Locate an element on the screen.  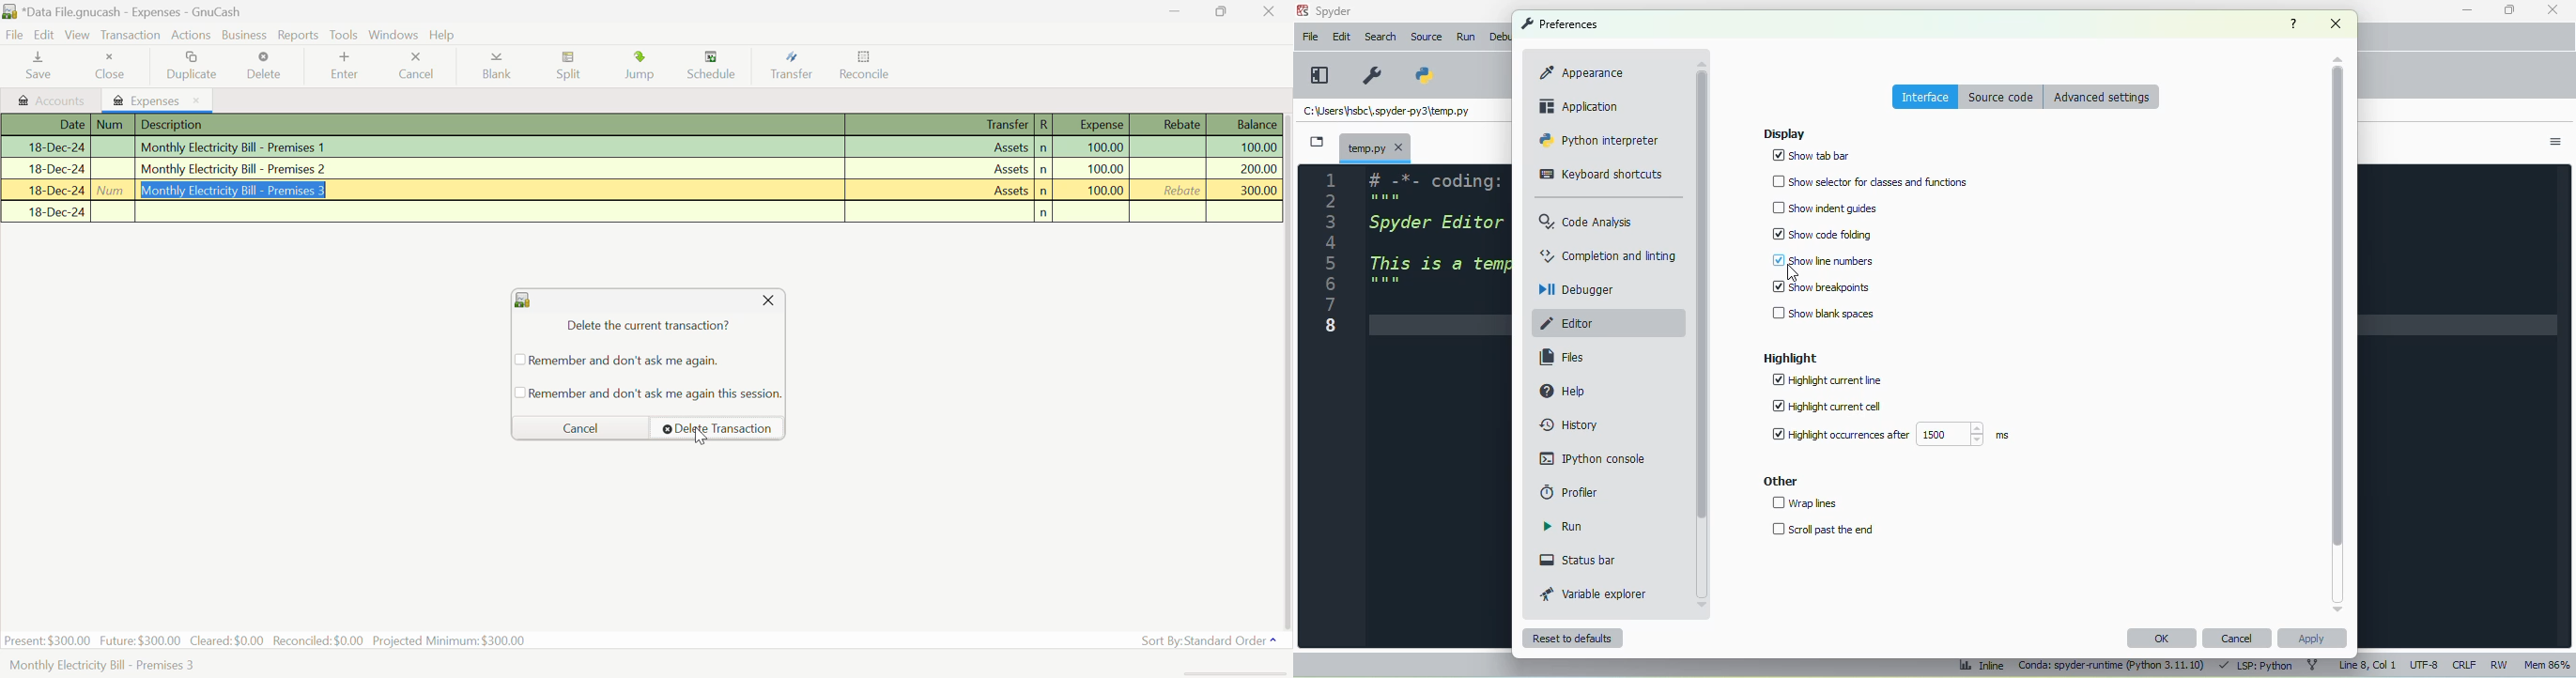
IPython console is located at coordinates (1593, 458).